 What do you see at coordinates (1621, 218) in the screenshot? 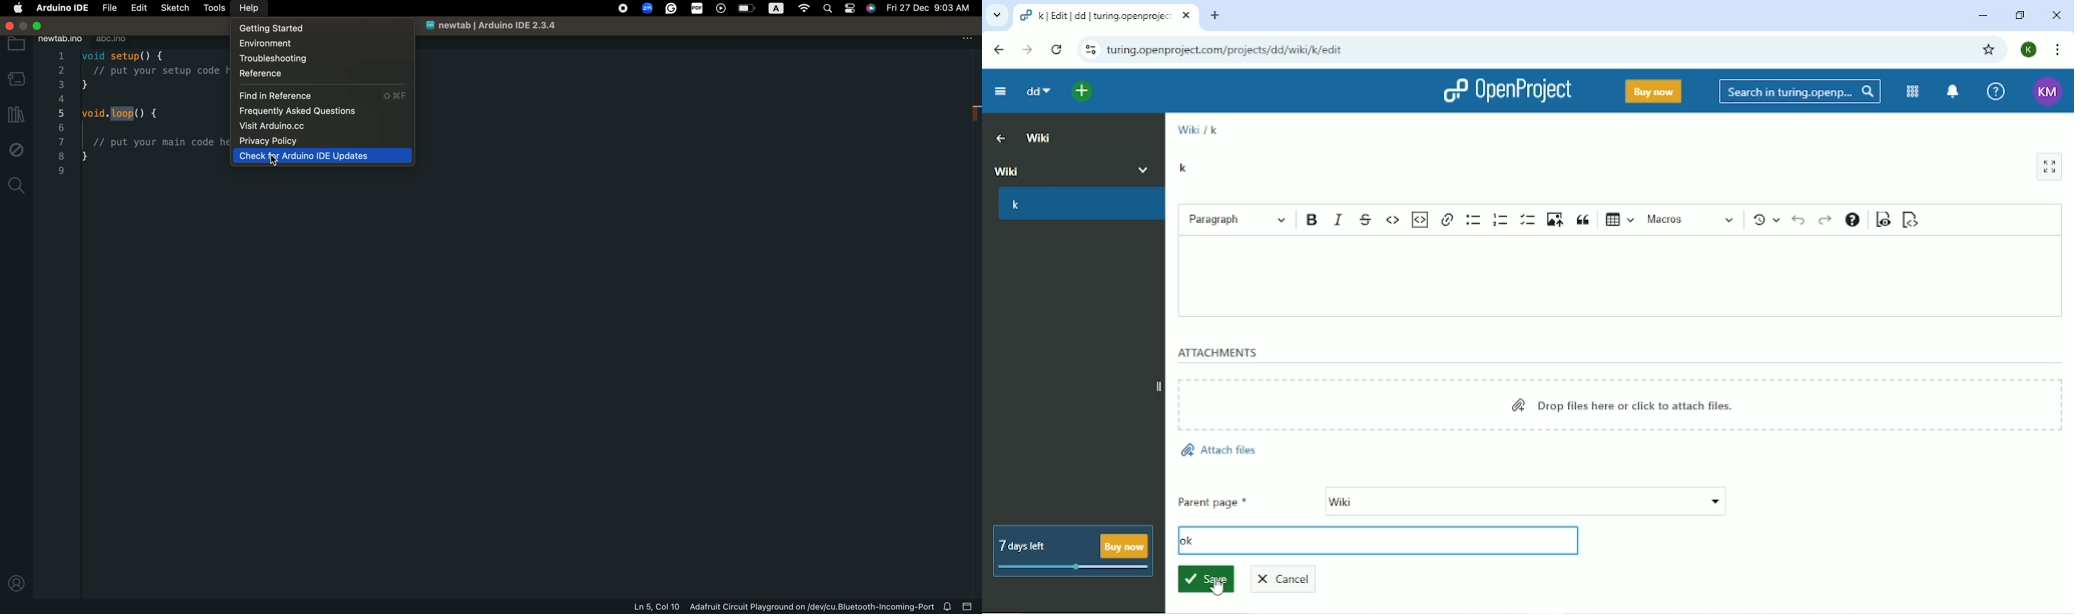
I see `Insert table` at bounding box center [1621, 218].